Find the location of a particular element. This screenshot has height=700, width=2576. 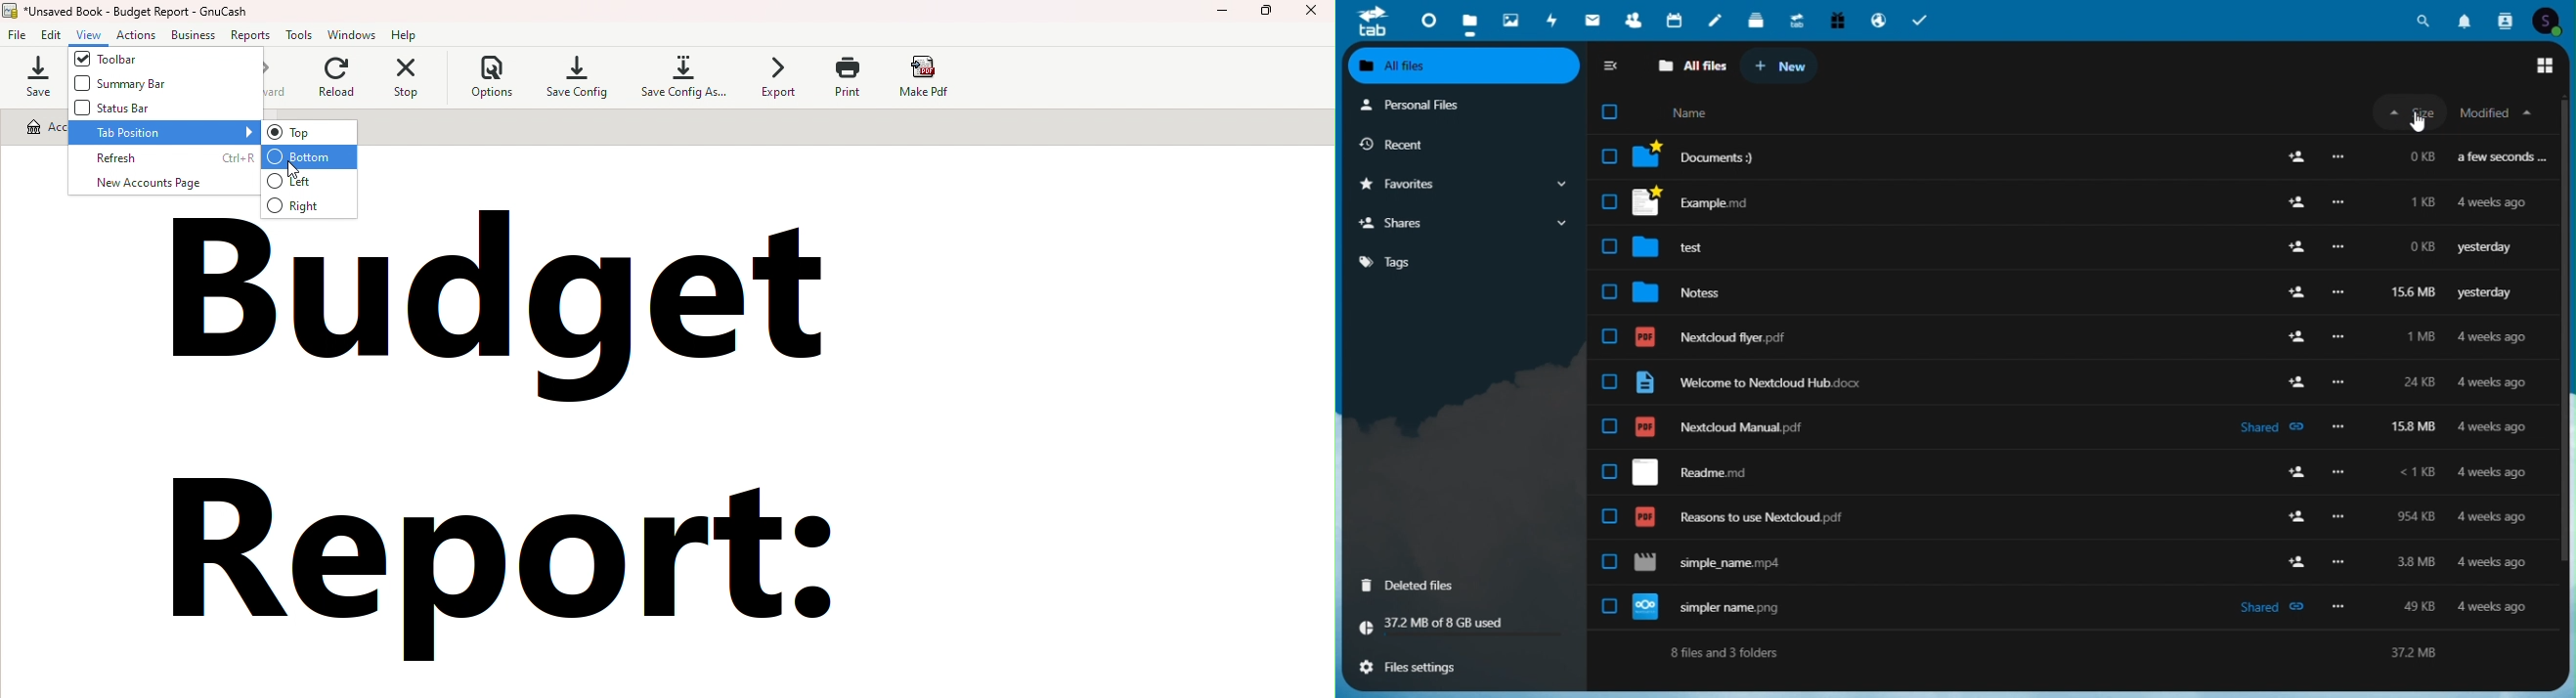

Top is located at coordinates (309, 133).